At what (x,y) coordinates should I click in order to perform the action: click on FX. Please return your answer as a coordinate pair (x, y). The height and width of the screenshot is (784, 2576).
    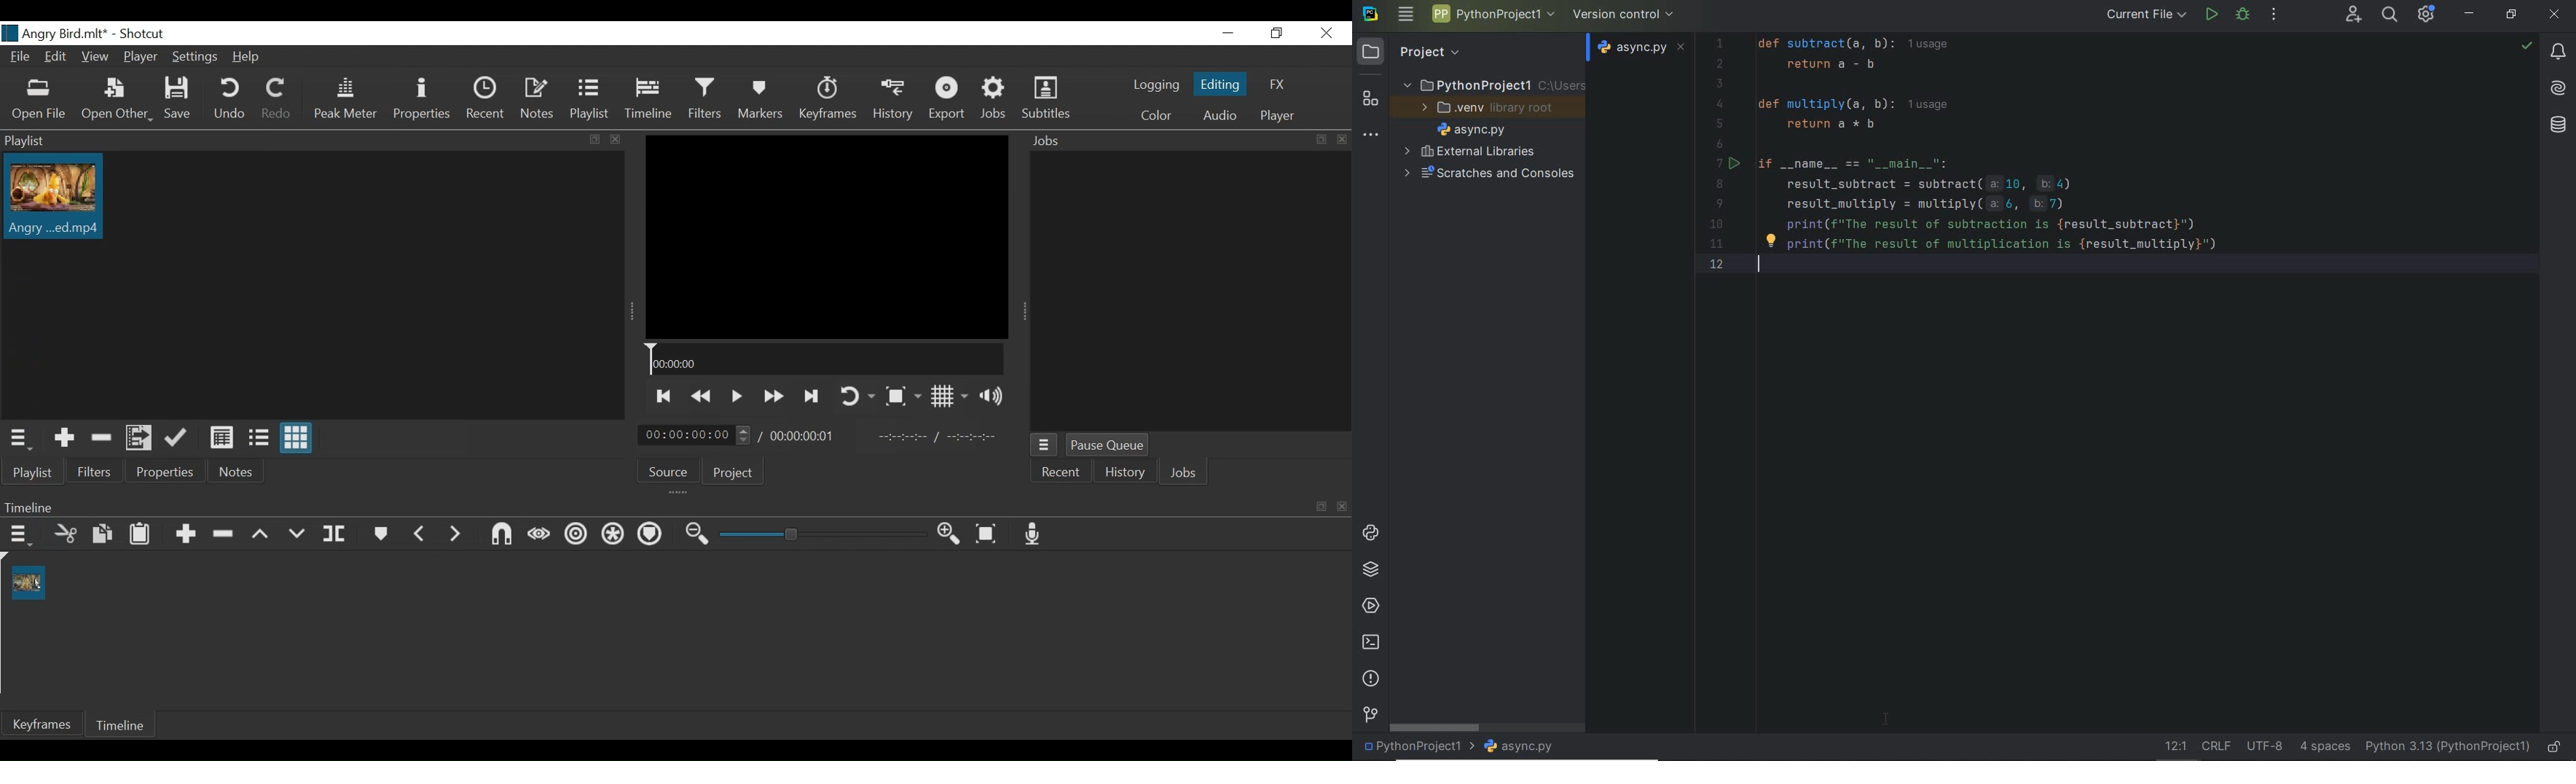
    Looking at the image, I should click on (1277, 85).